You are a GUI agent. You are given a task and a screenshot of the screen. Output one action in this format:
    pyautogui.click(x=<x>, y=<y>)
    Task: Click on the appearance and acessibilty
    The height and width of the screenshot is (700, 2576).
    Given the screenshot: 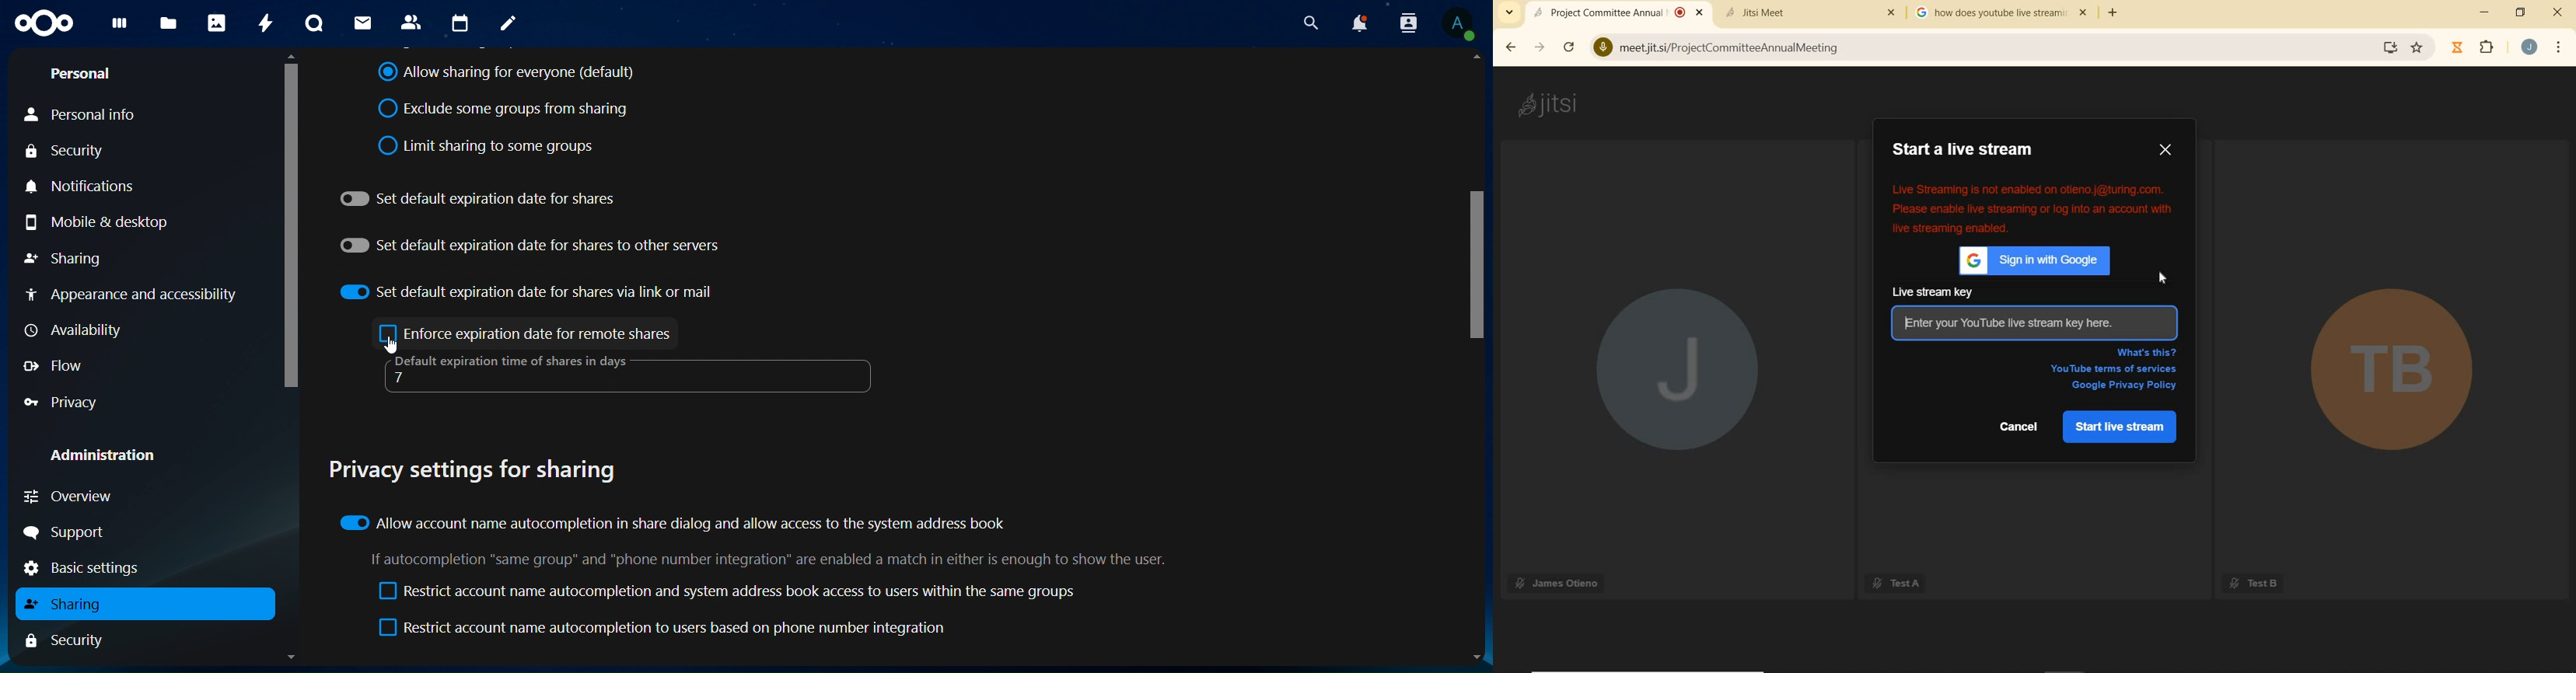 What is the action you would take?
    pyautogui.click(x=135, y=291)
    